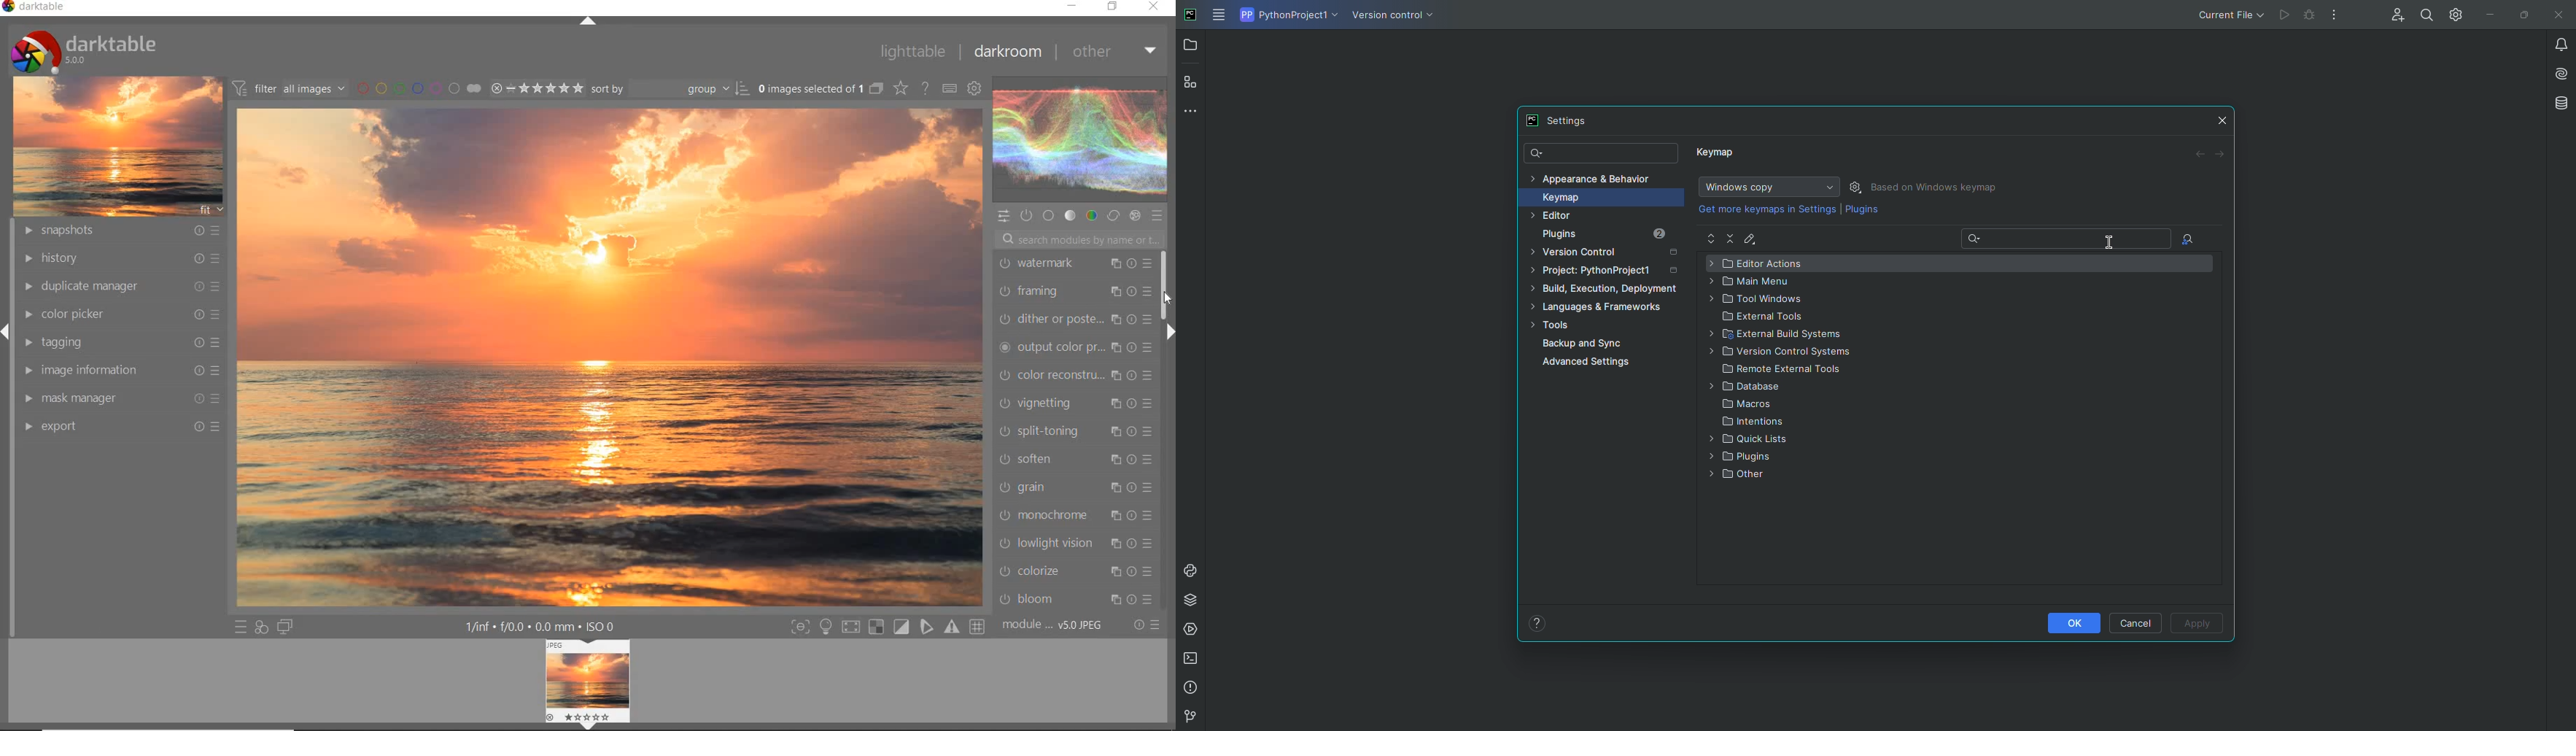 The height and width of the screenshot is (756, 2576). Describe the element at coordinates (1194, 110) in the screenshot. I see `More Tools` at that location.